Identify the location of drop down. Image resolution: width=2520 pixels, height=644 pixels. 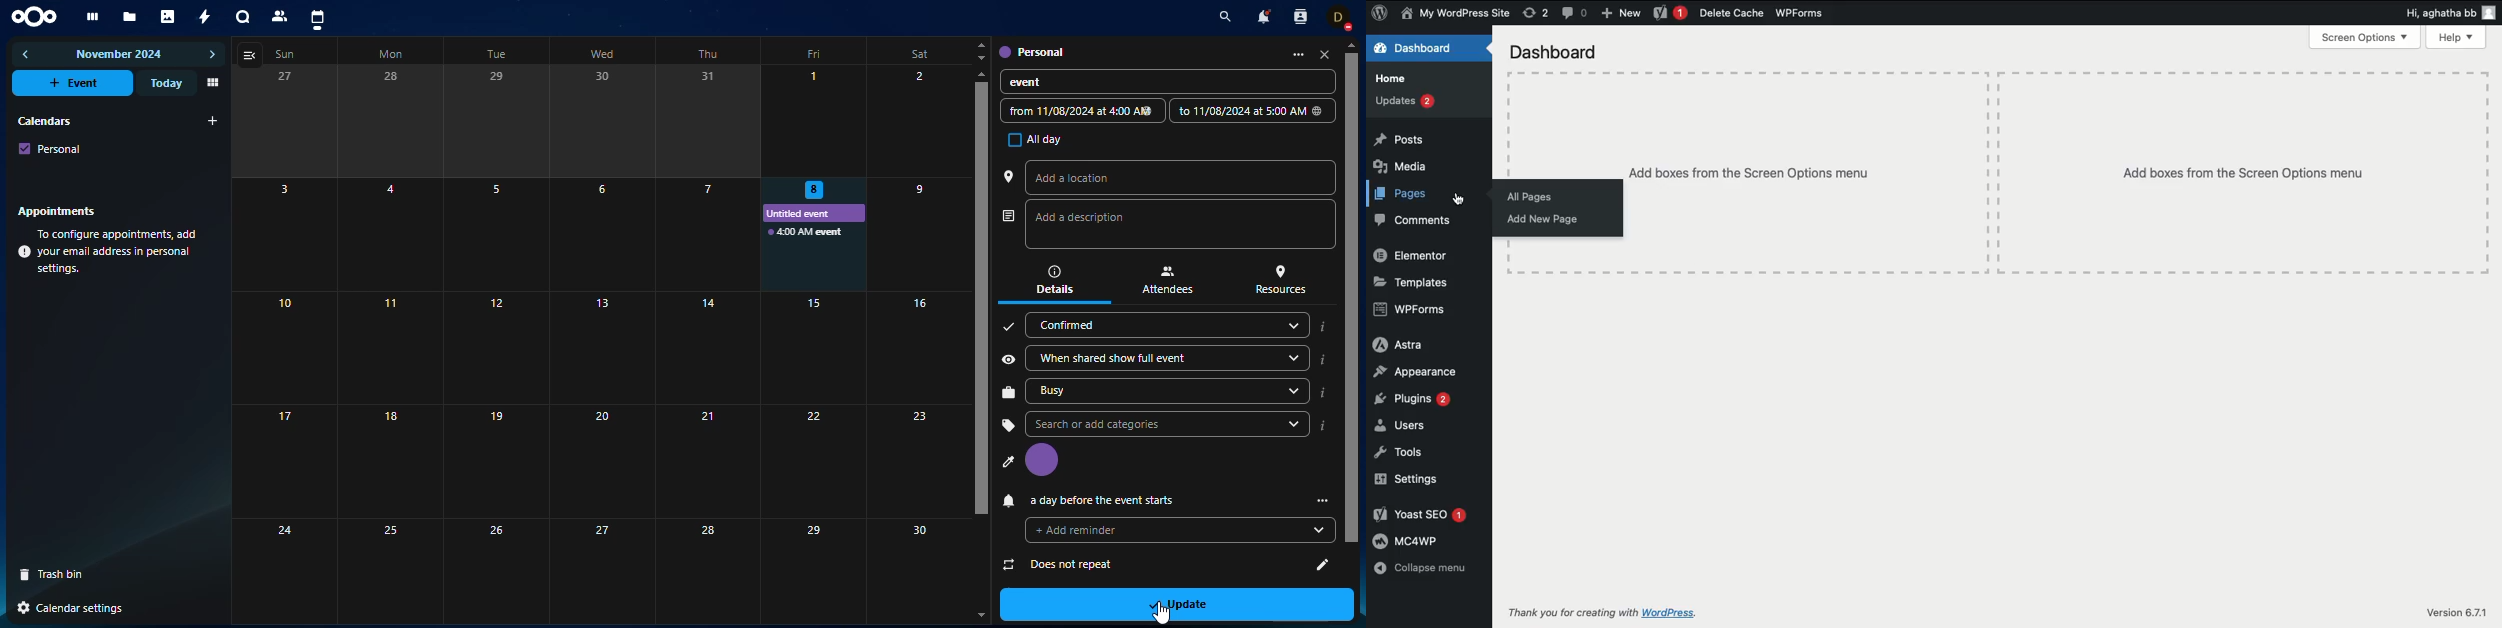
(1291, 357).